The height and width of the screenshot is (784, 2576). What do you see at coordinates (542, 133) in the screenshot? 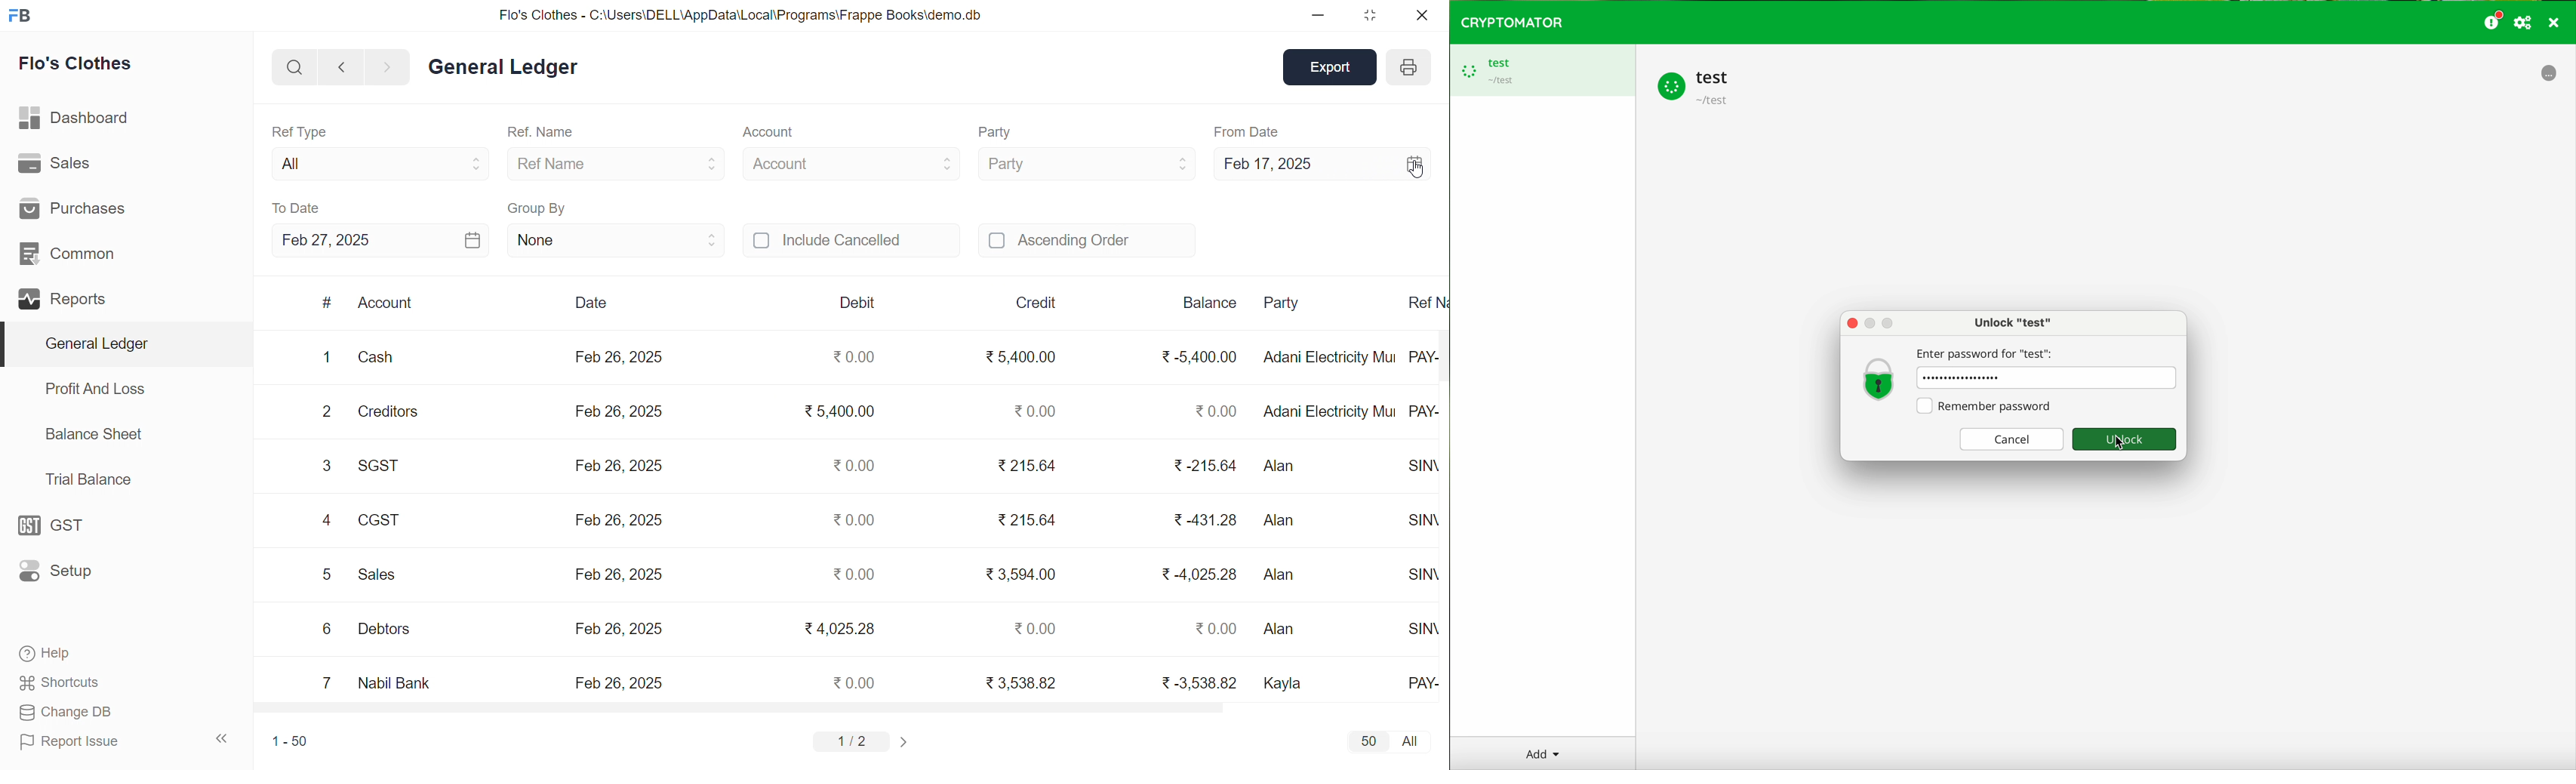
I see `Ref. Name` at bounding box center [542, 133].